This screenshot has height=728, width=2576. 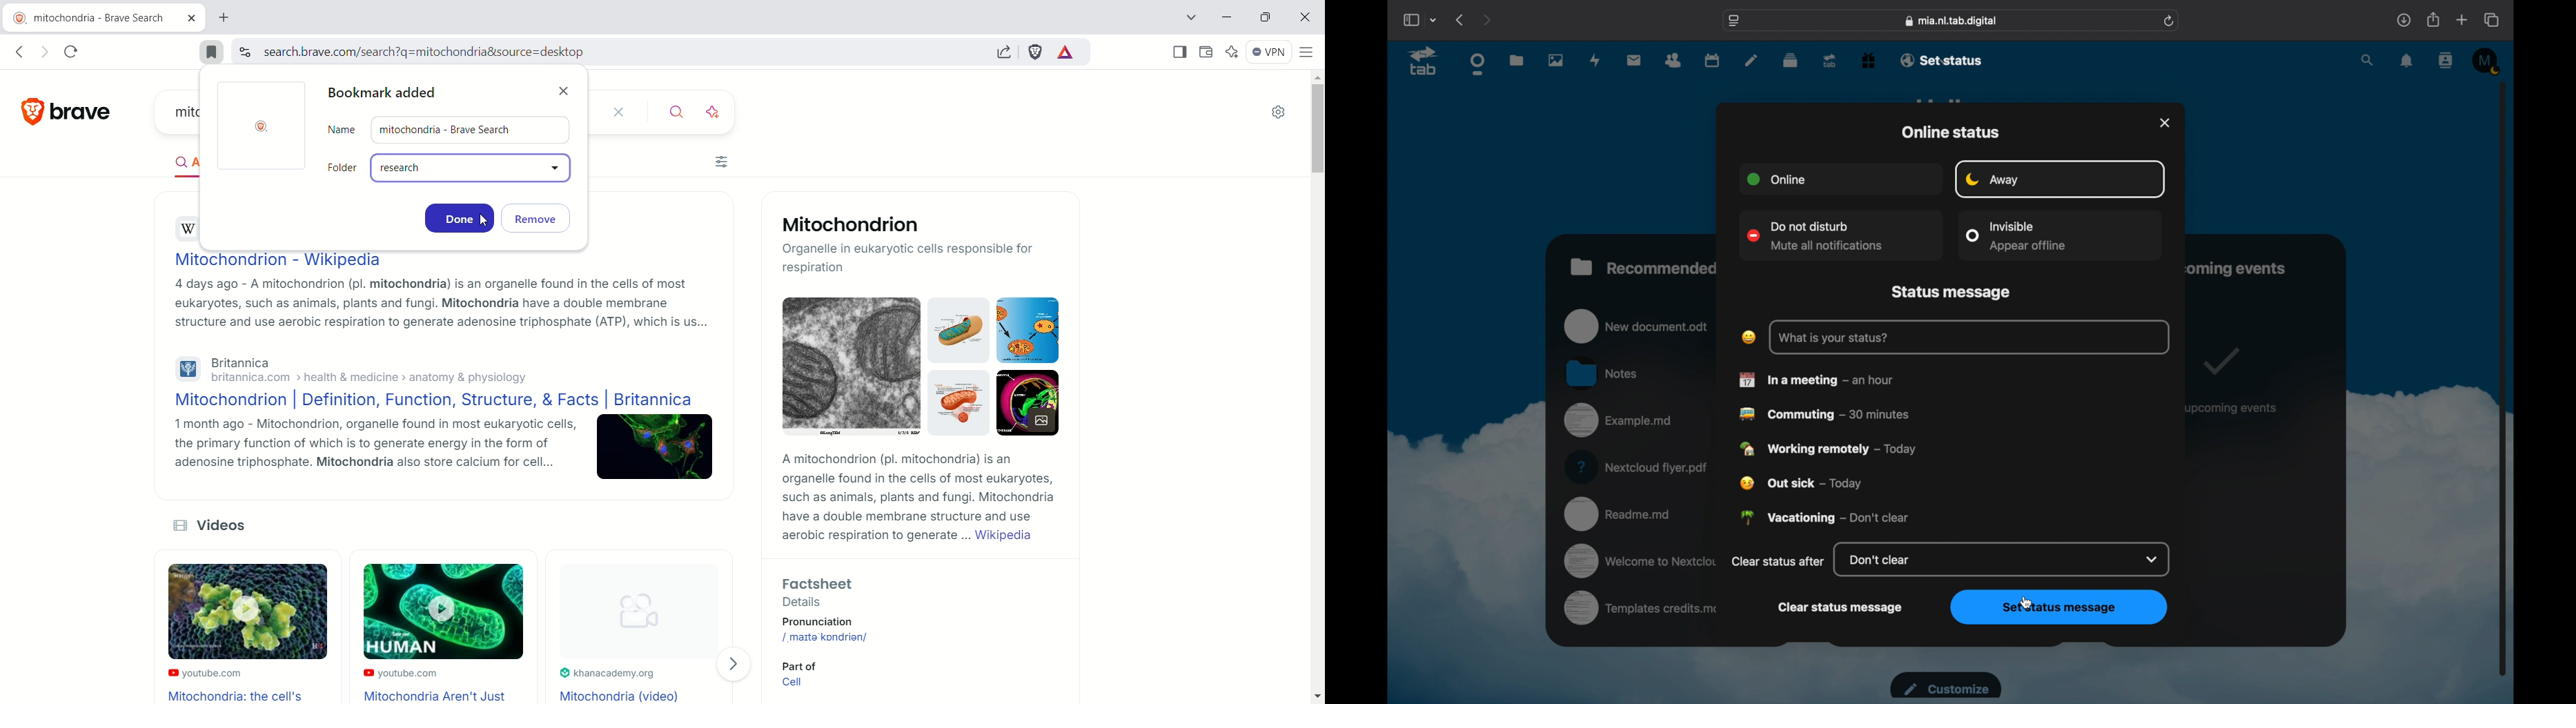 I want to click on contacts, so click(x=2447, y=60).